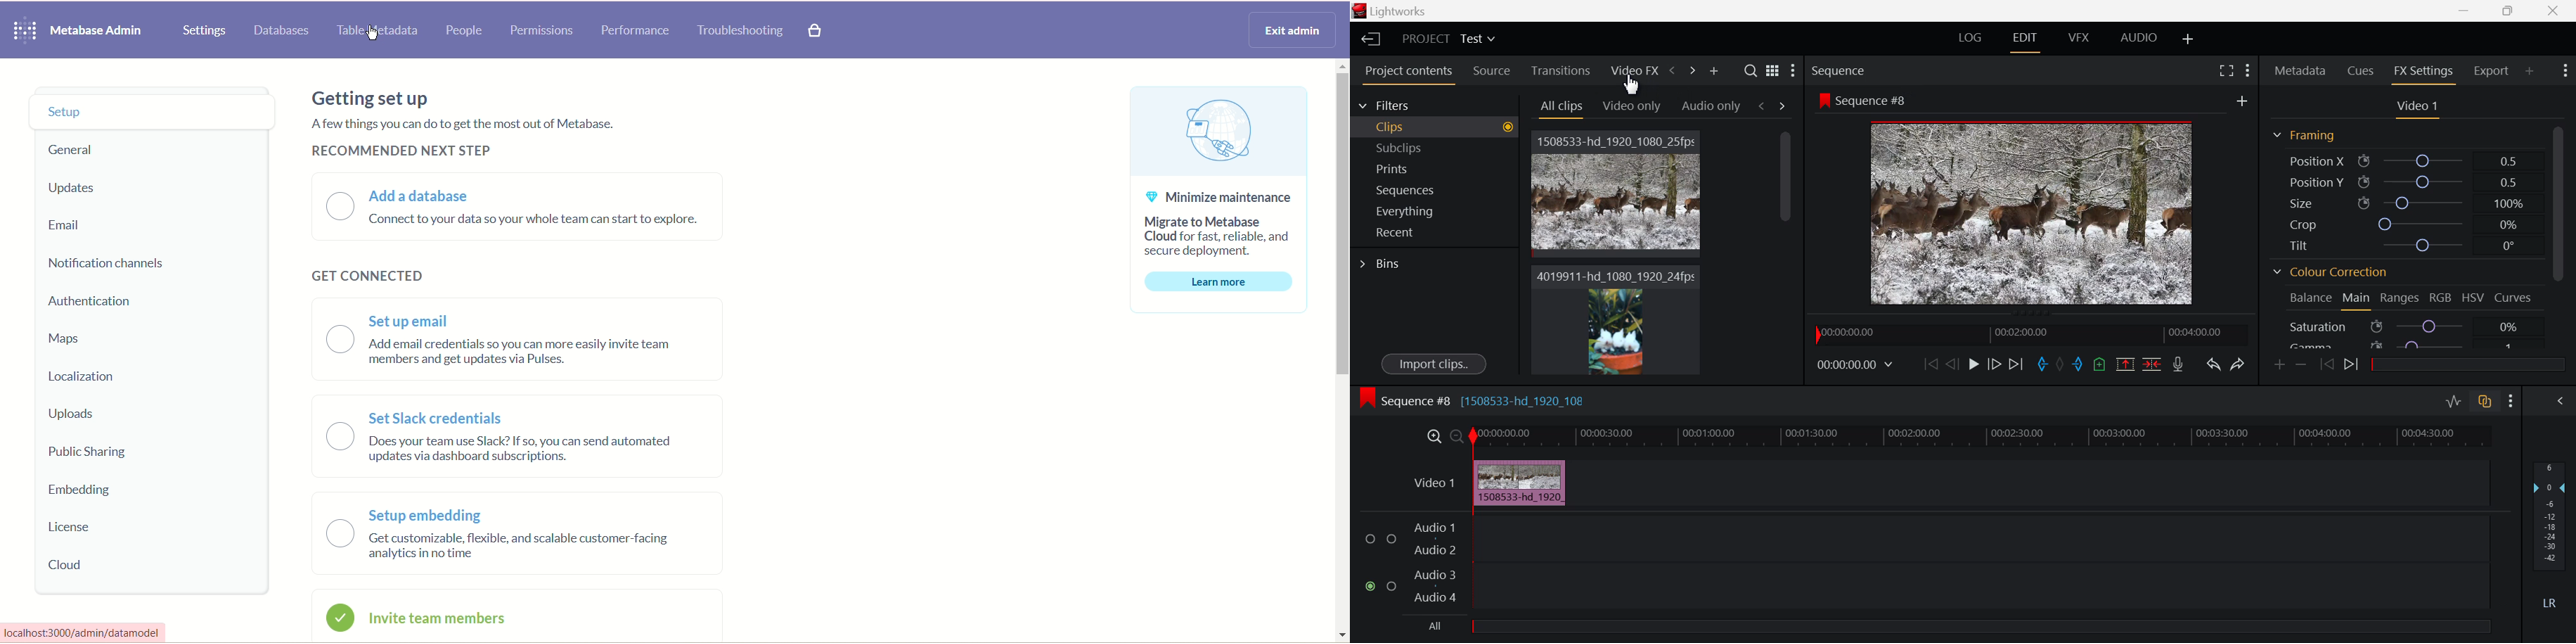 The width and height of the screenshot is (2576, 644). I want to click on cursor, so click(372, 36).